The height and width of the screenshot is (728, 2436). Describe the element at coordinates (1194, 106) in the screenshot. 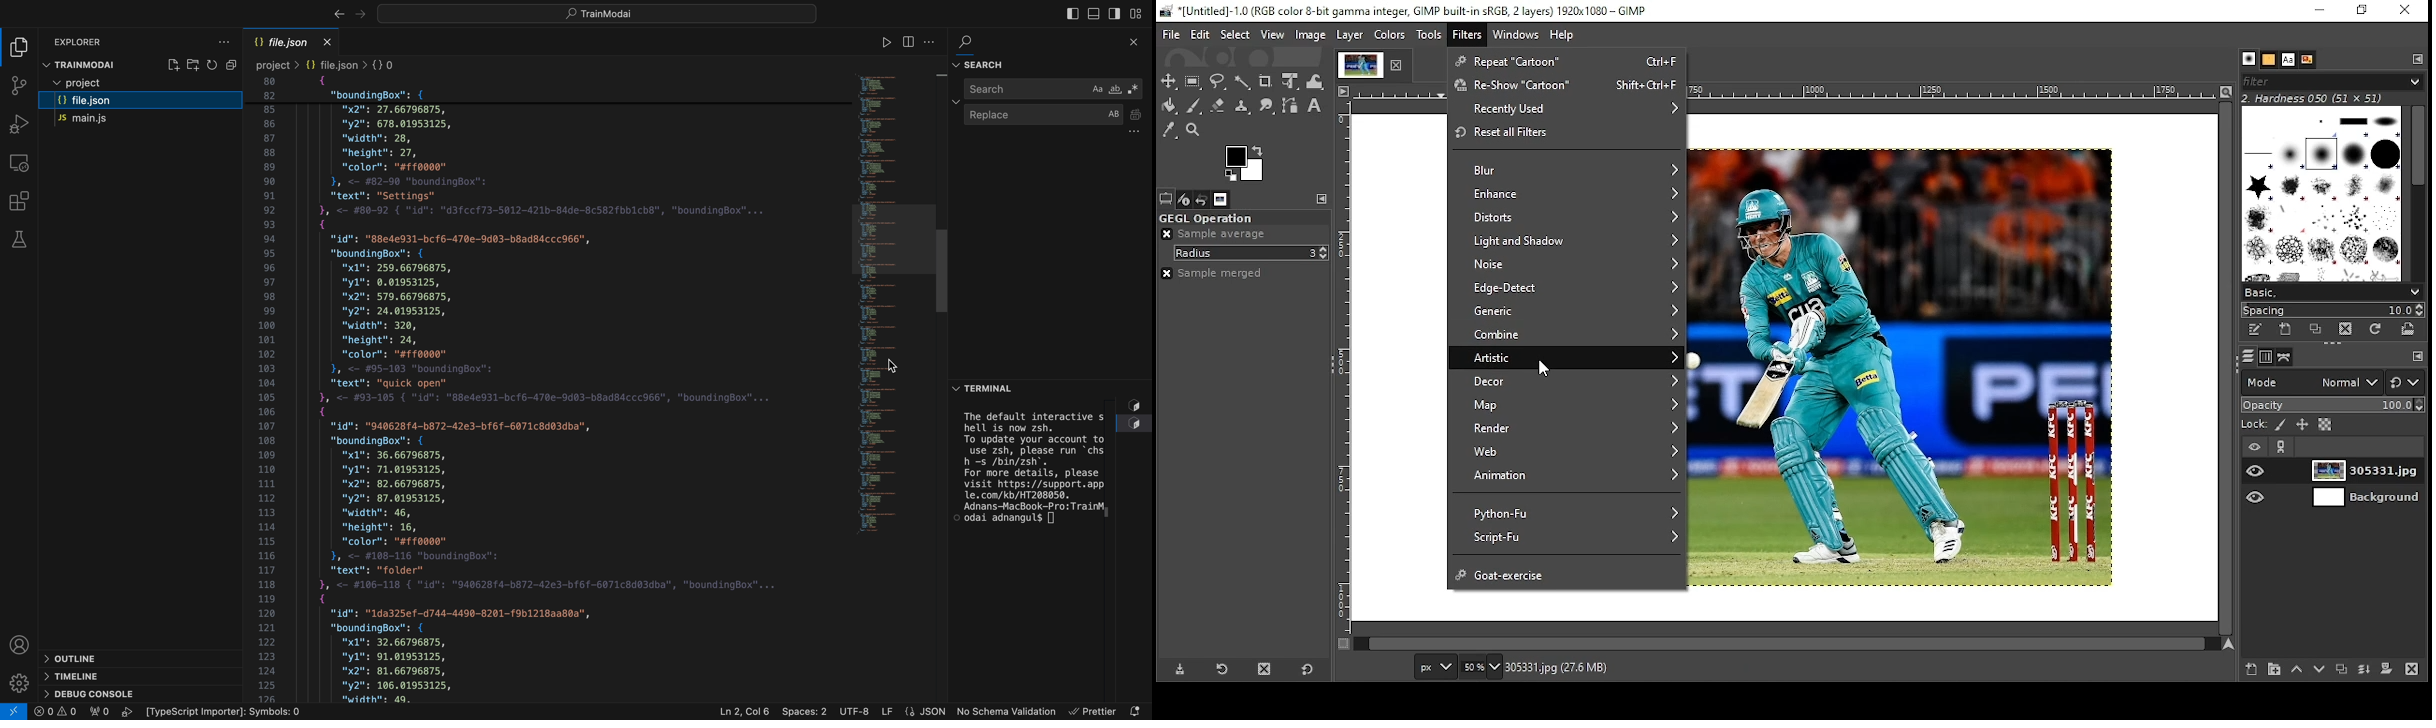

I see `paintbrush tool` at that location.